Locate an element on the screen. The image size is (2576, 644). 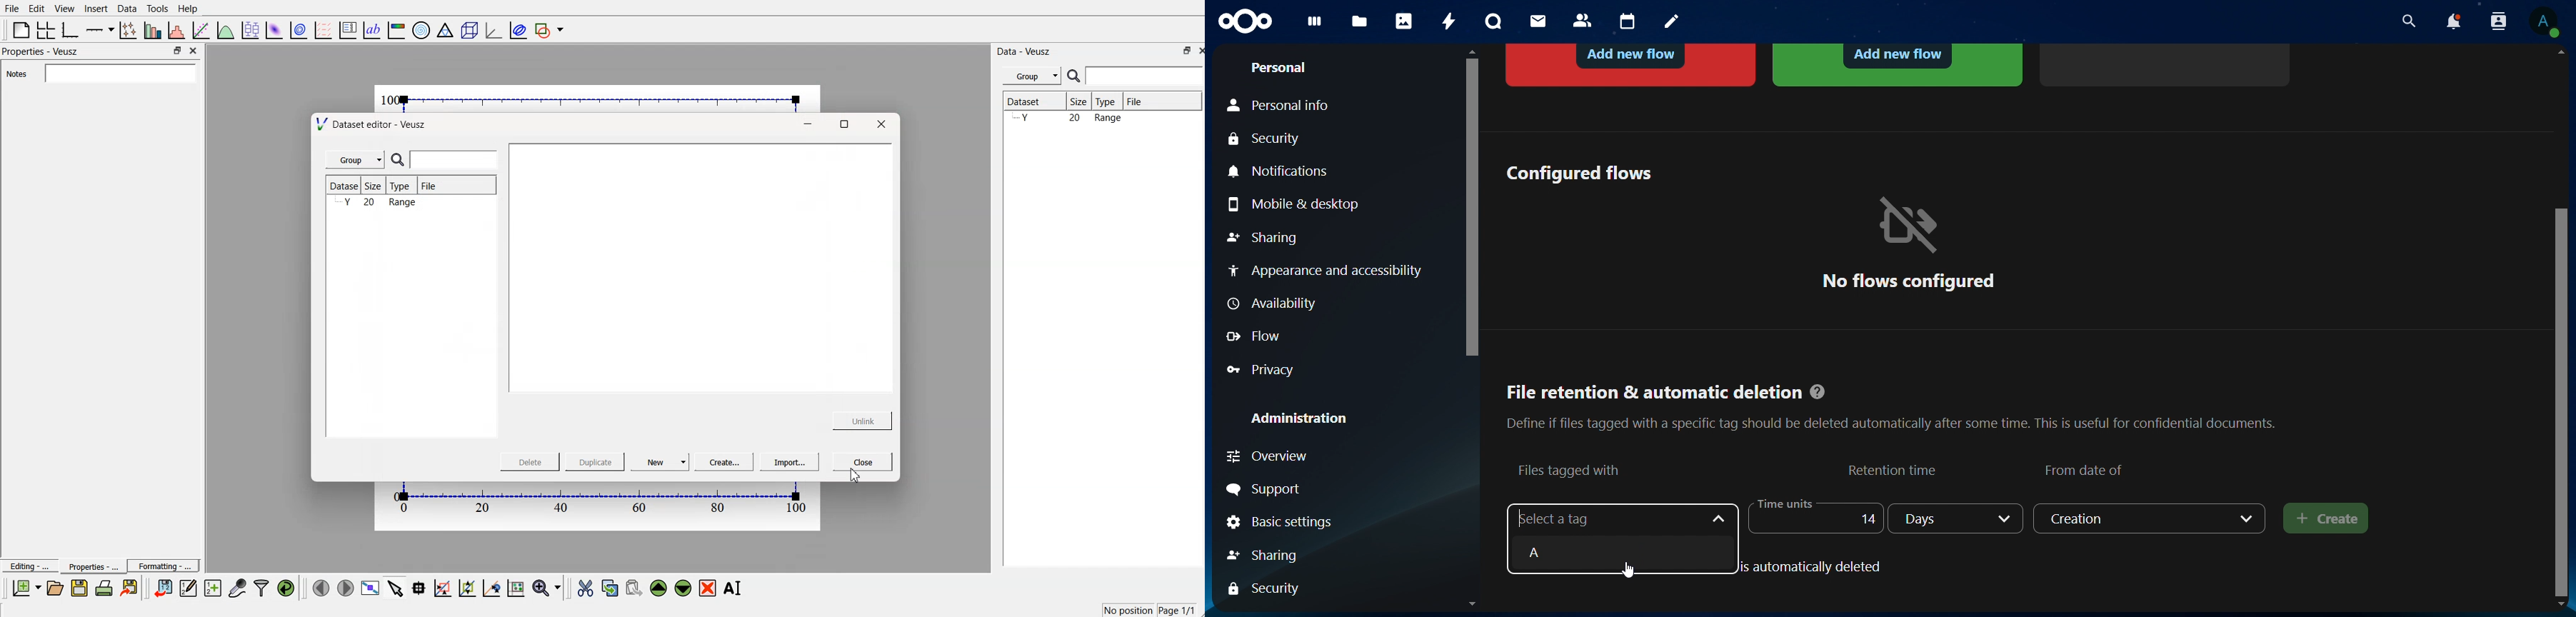
flow is located at coordinates (1257, 336).